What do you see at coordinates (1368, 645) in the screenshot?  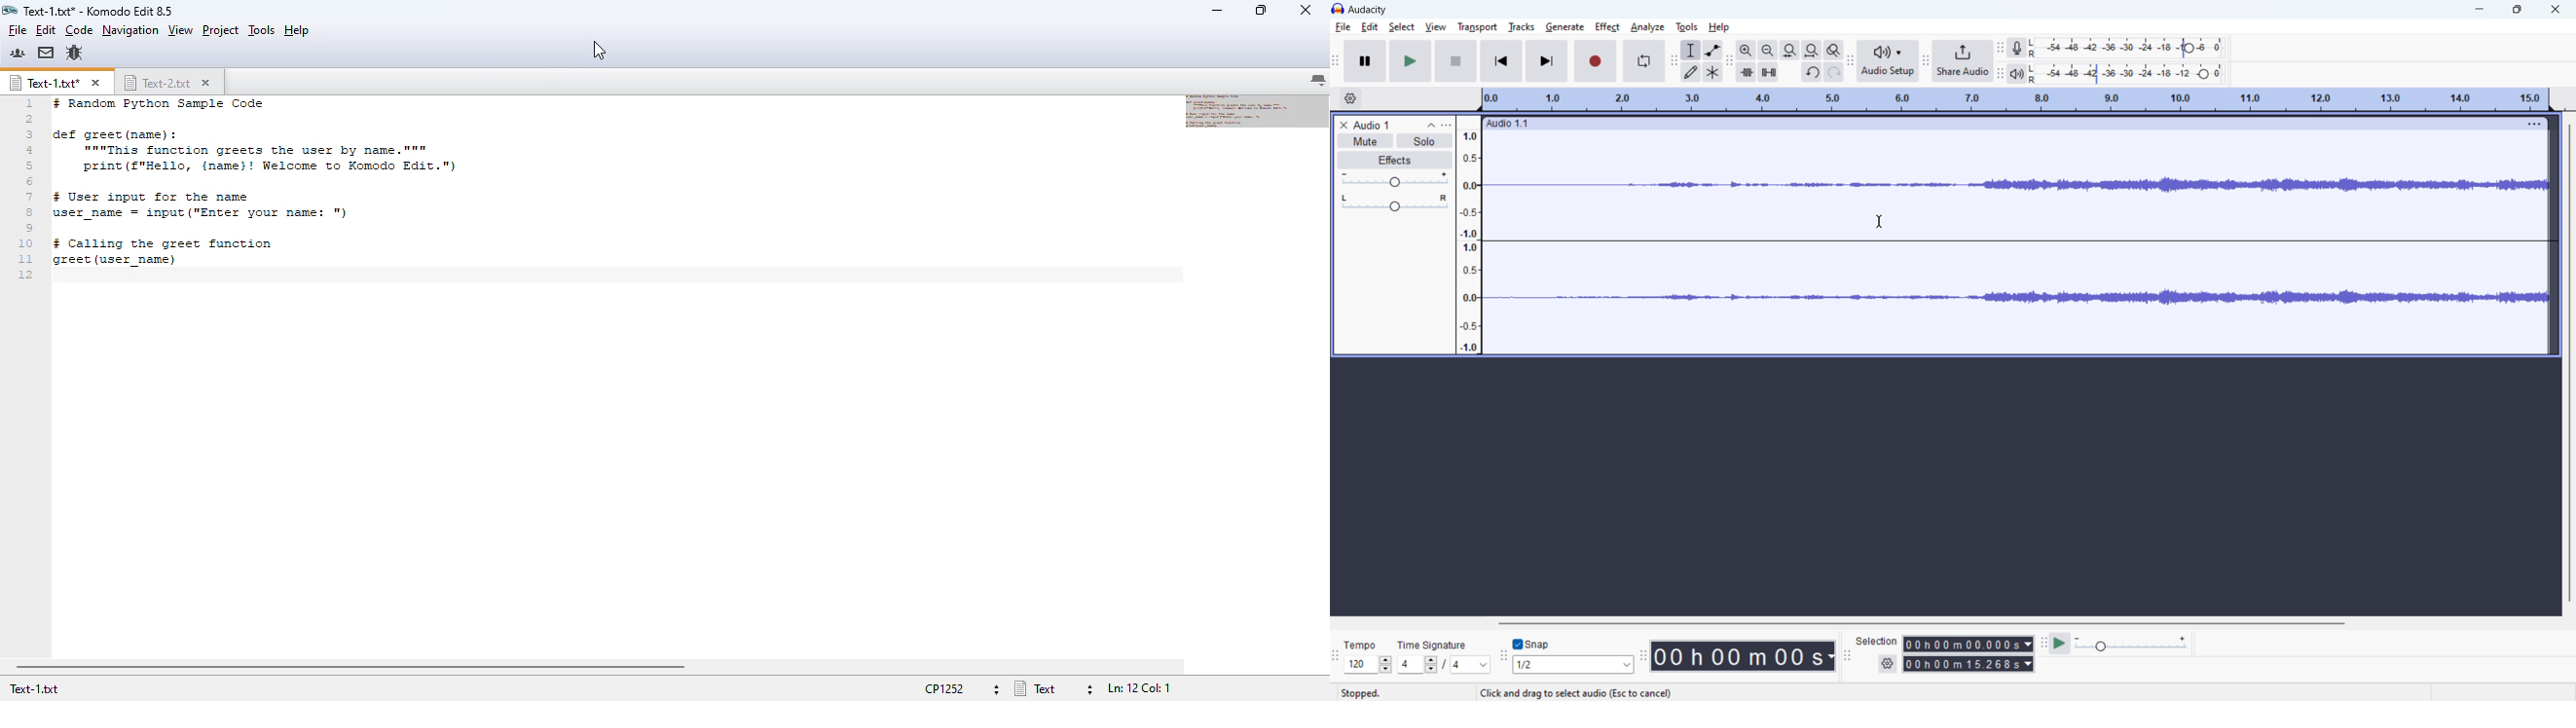 I see `Tempo` at bounding box center [1368, 645].